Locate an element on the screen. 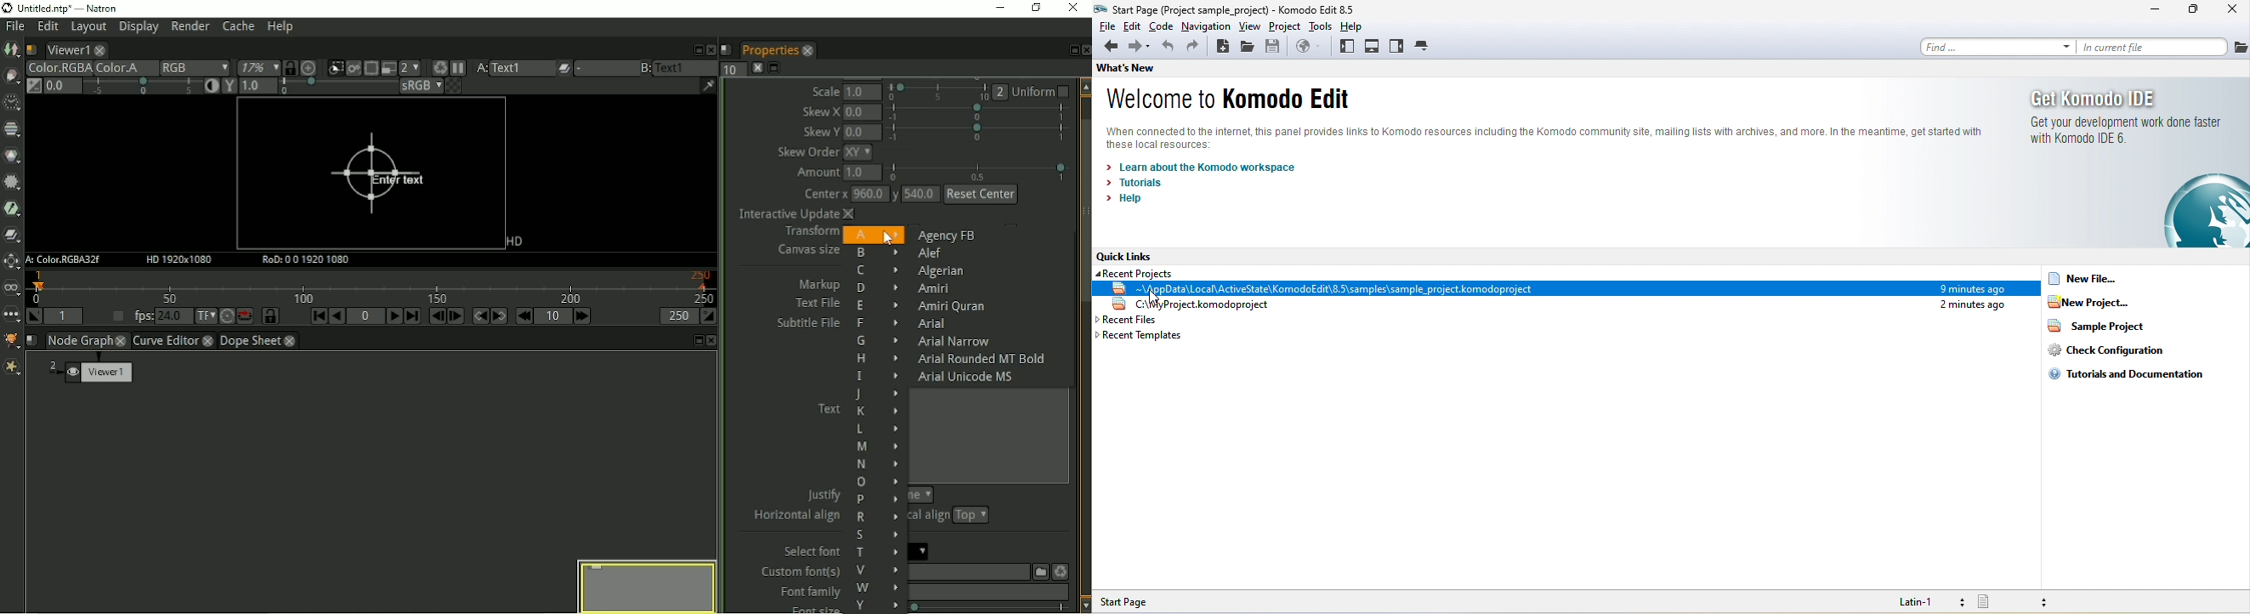 The height and width of the screenshot is (616, 2268). redo is located at coordinates (1193, 48).